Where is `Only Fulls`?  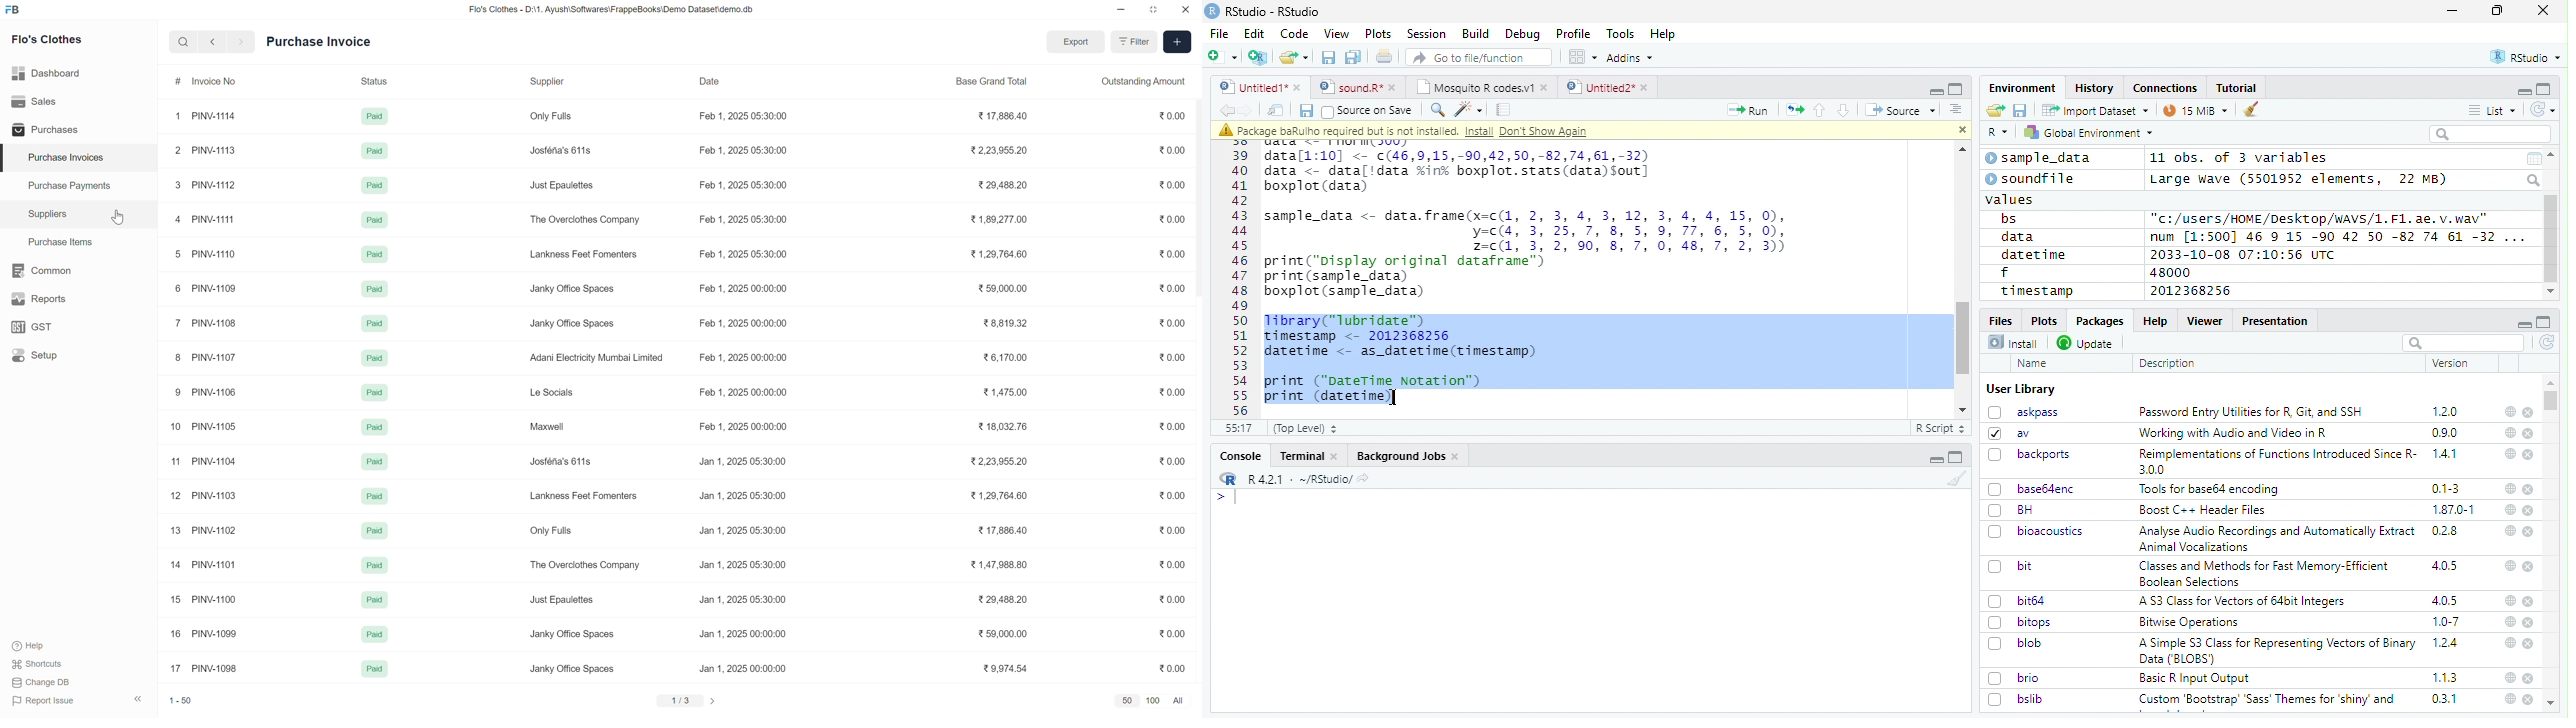 Only Fulls is located at coordinates (554, 531).